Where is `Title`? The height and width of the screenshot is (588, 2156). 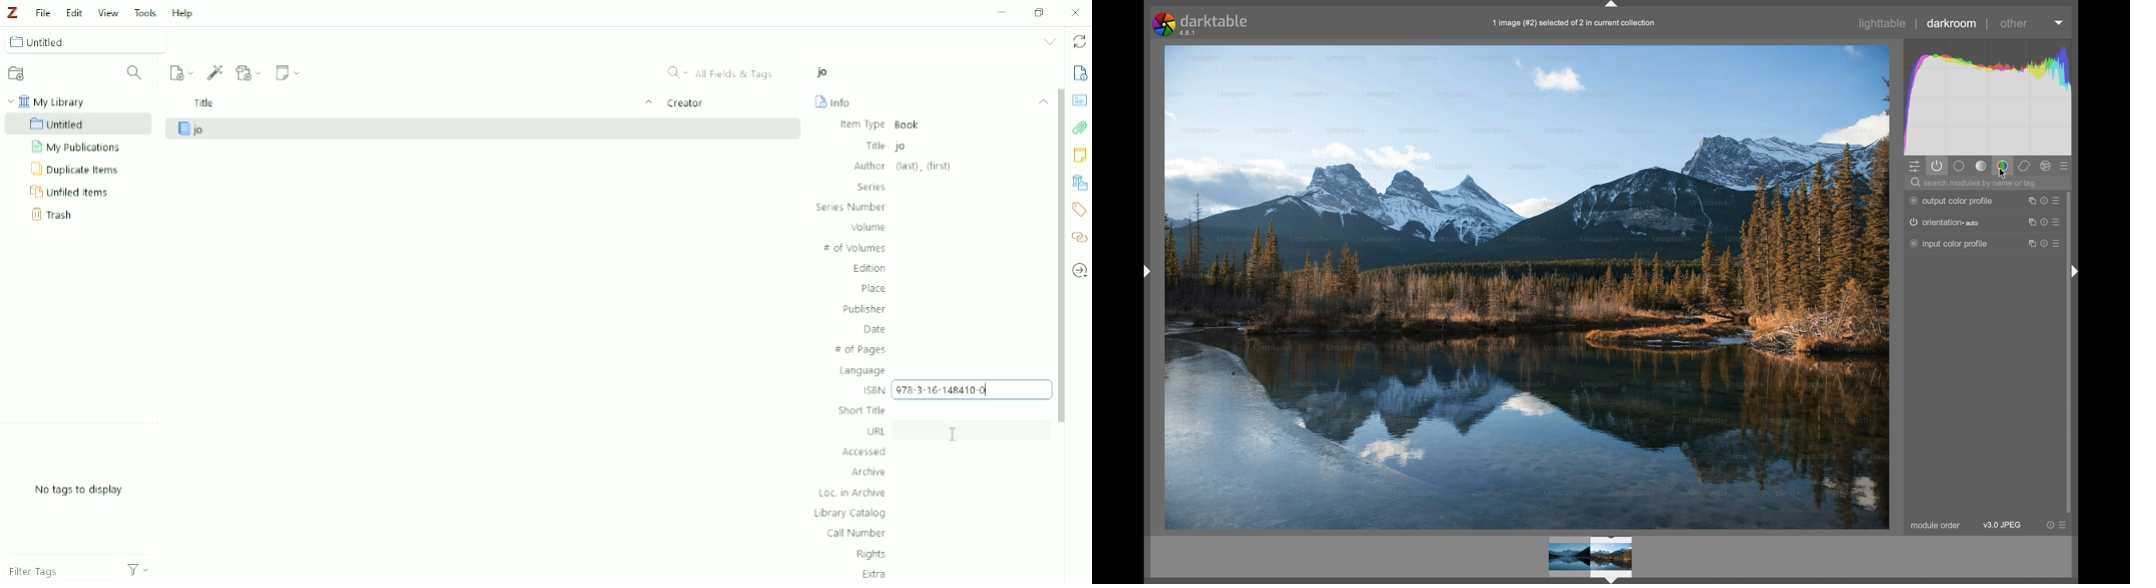
Title is located at coordinates (420, 103).